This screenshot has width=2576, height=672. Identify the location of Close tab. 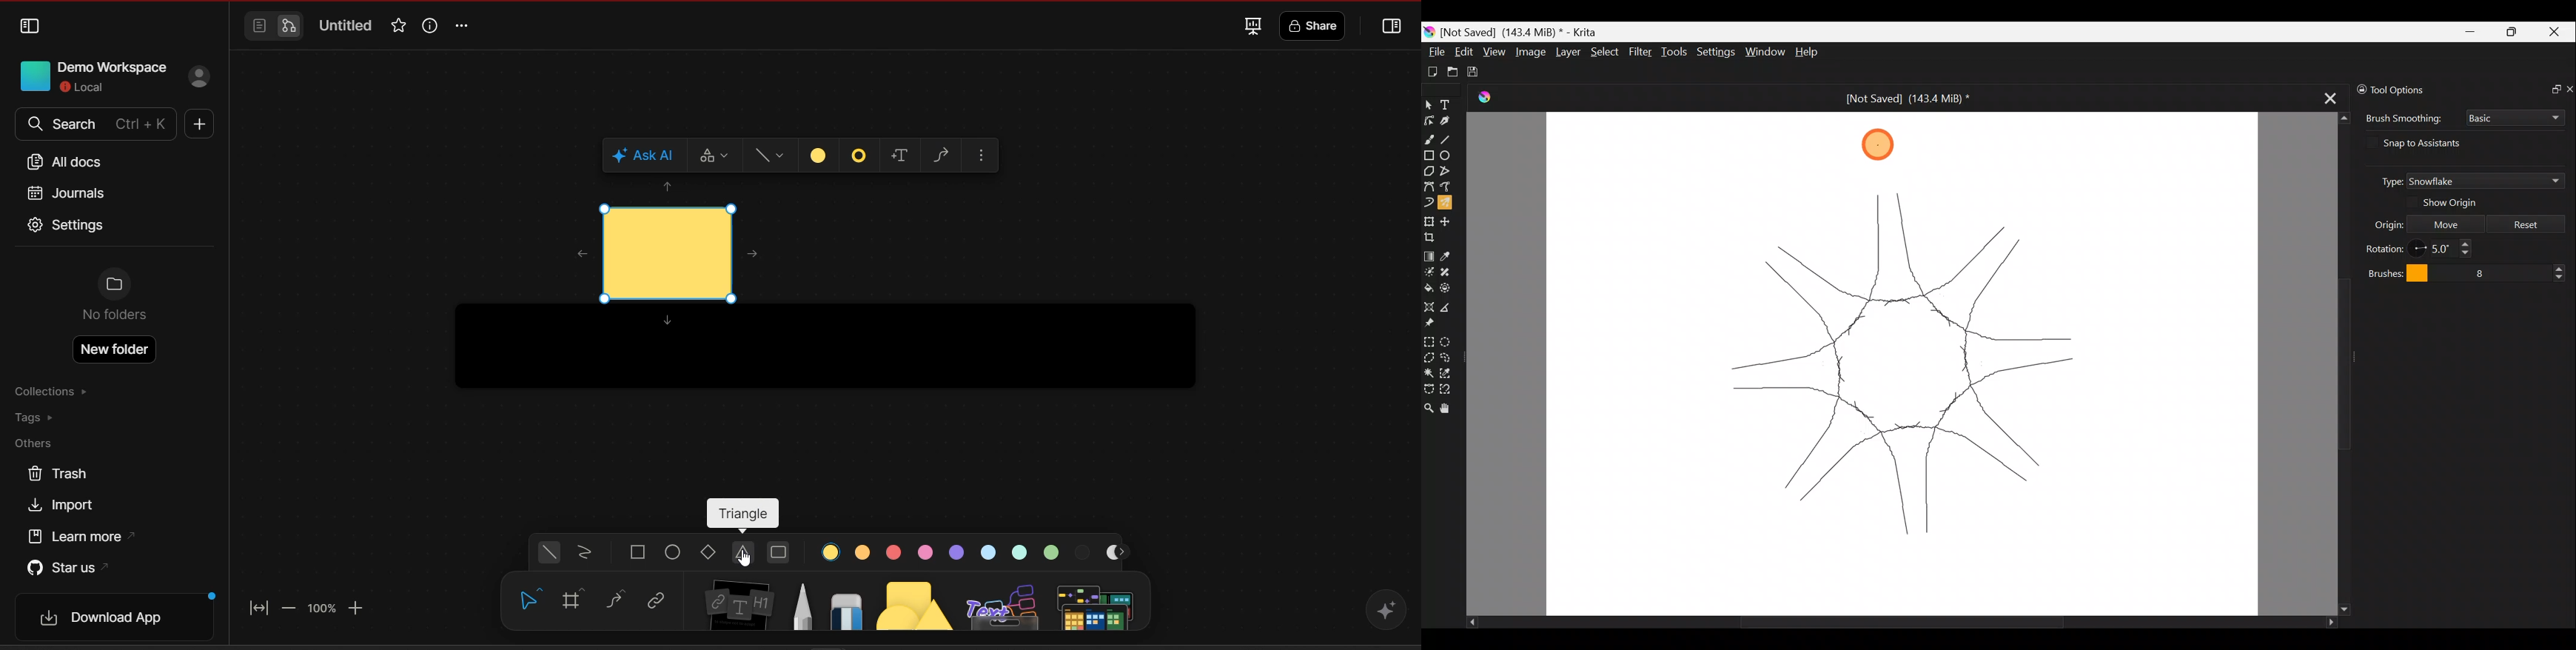
(2331, 94).